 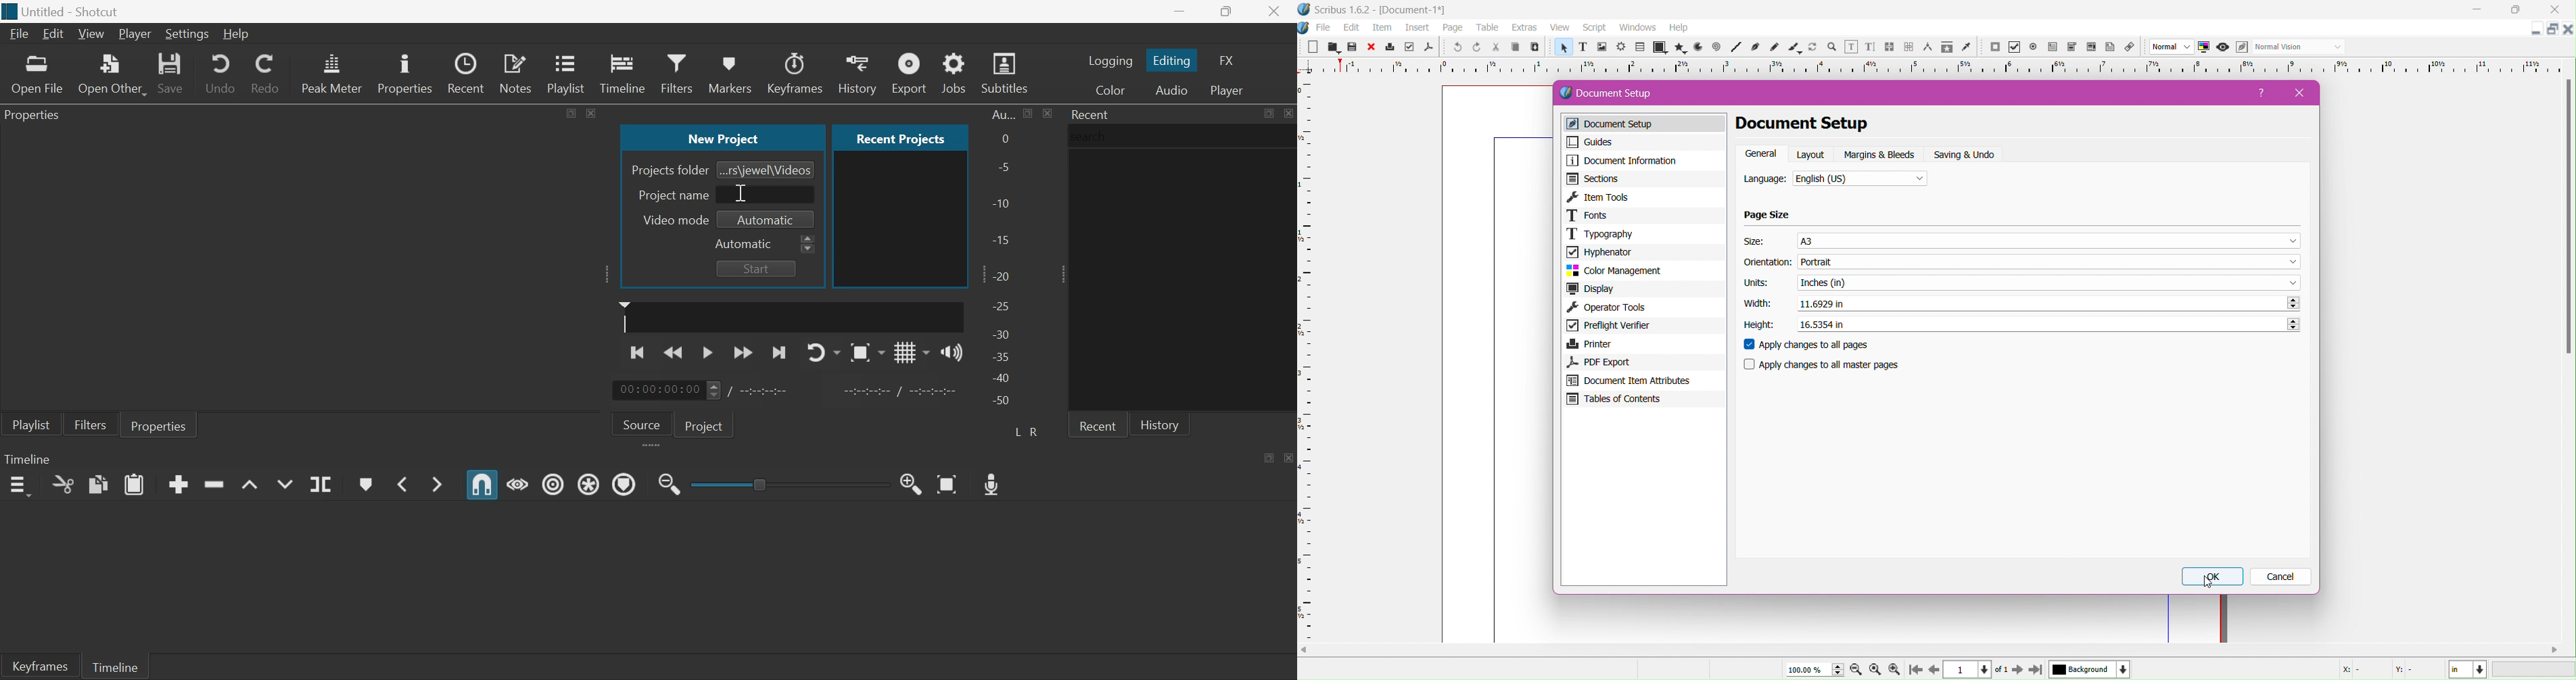 What do you see at coordinates (90, 34) in the screenshot?
I see `View` at bounding box center [90, 34].